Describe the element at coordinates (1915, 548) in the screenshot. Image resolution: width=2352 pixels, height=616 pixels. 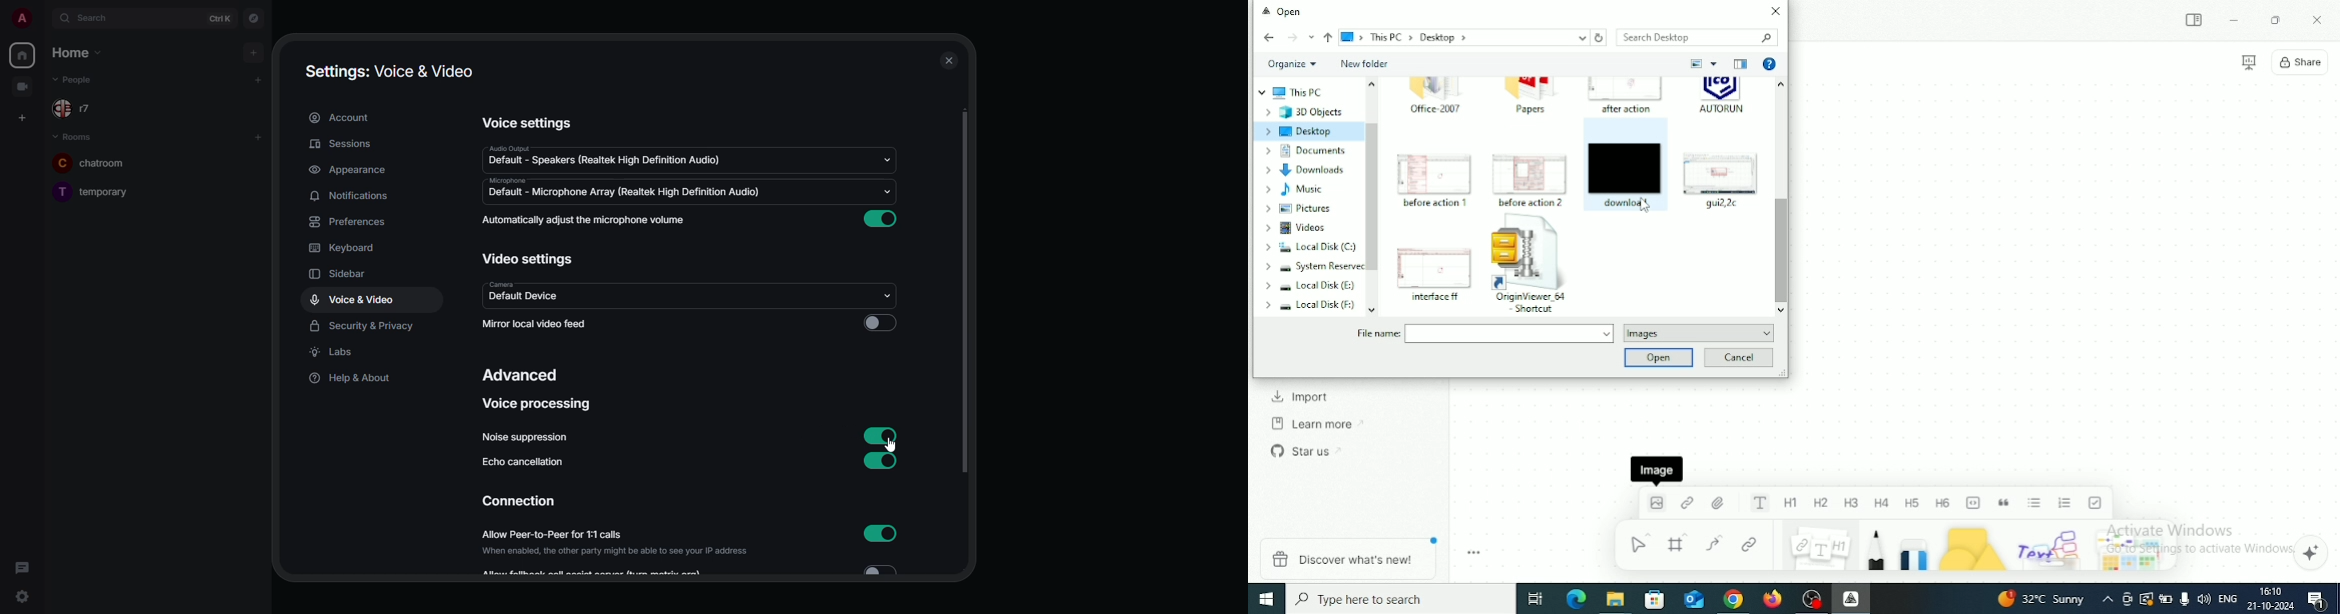
I see `Eraser` at that location.